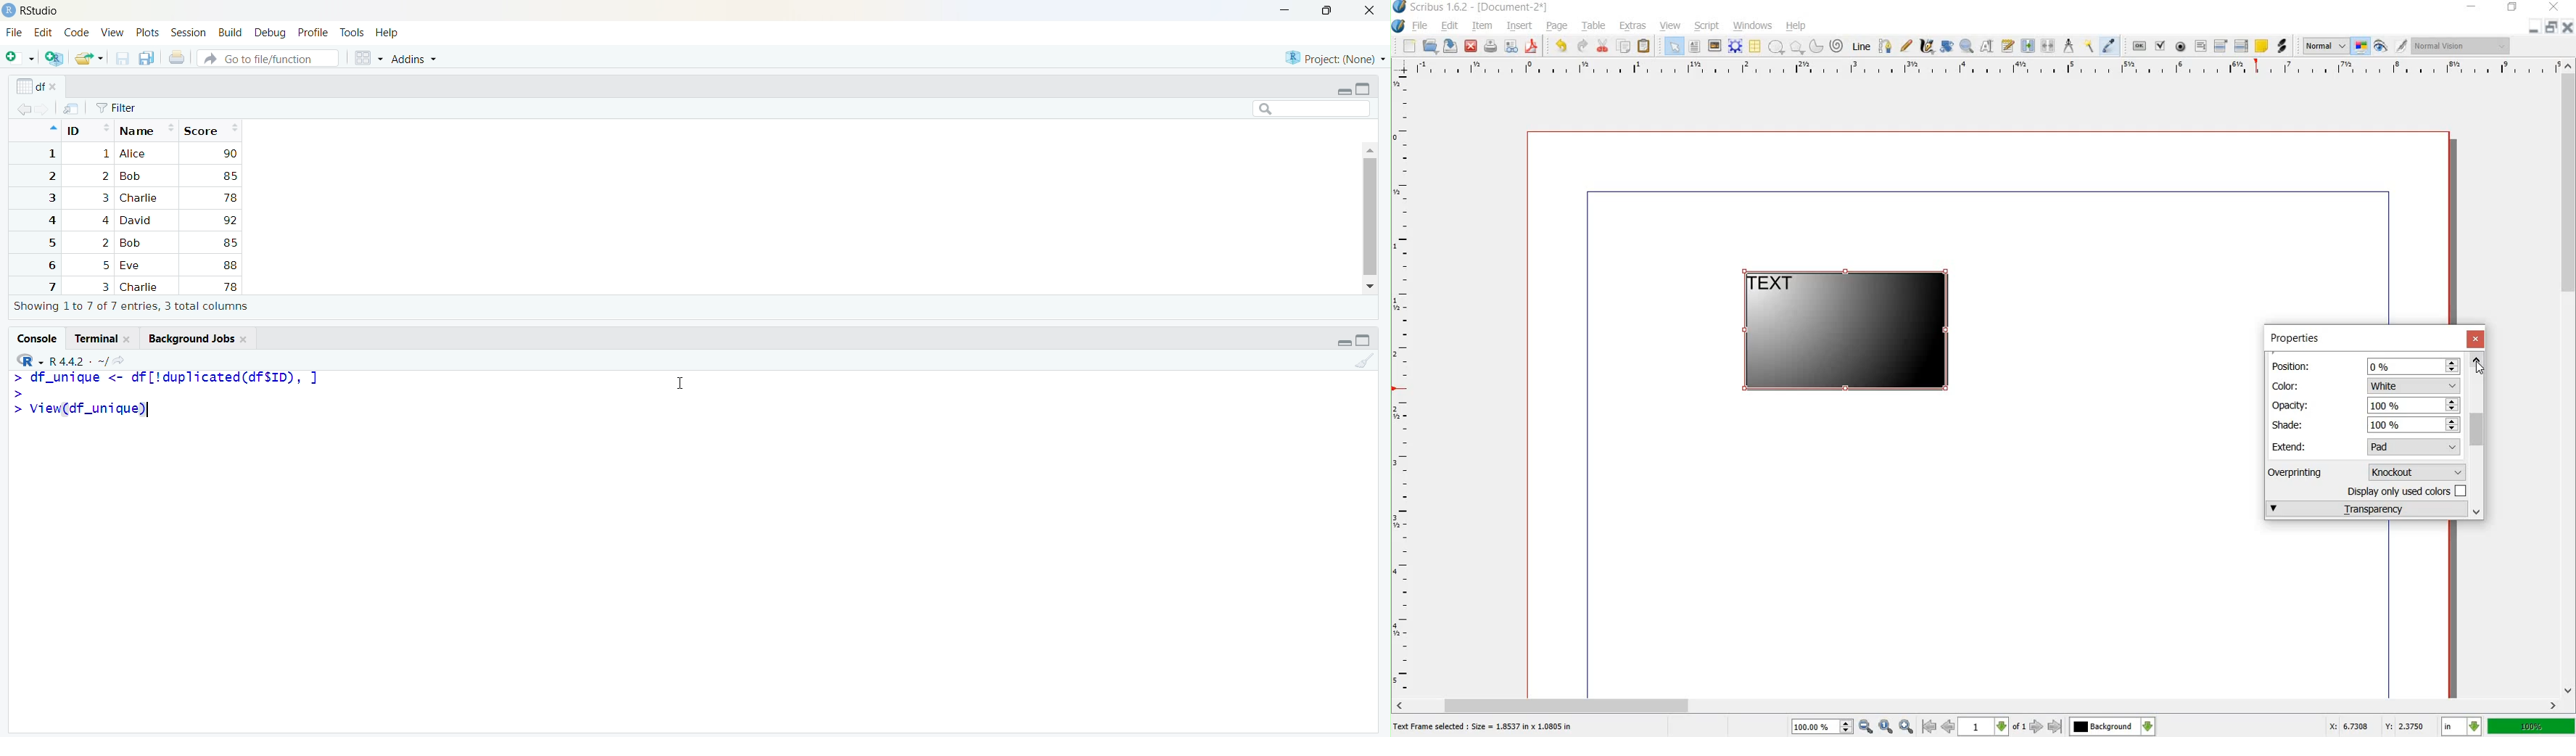  What do you see at coordinates (2028, 47) in the screenshot?
I see `link text frame` at bounding box center [2028, 47].